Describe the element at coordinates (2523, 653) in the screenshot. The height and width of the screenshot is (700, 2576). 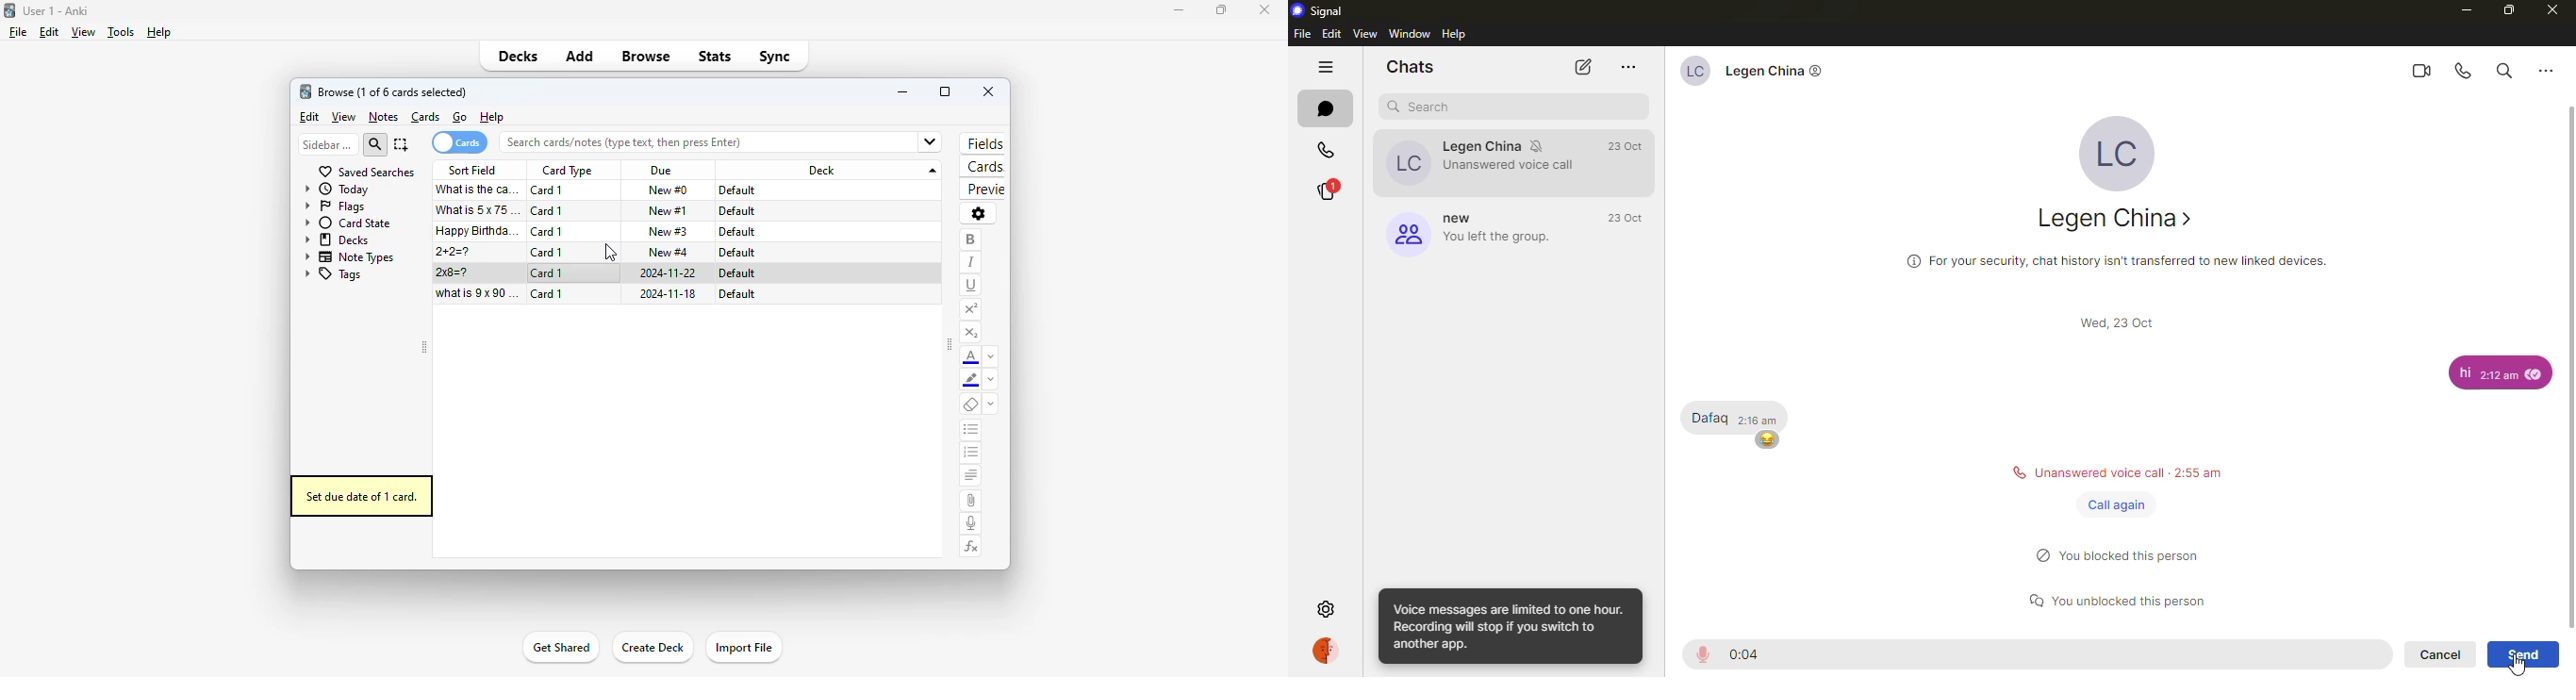
I see `send` at that location.